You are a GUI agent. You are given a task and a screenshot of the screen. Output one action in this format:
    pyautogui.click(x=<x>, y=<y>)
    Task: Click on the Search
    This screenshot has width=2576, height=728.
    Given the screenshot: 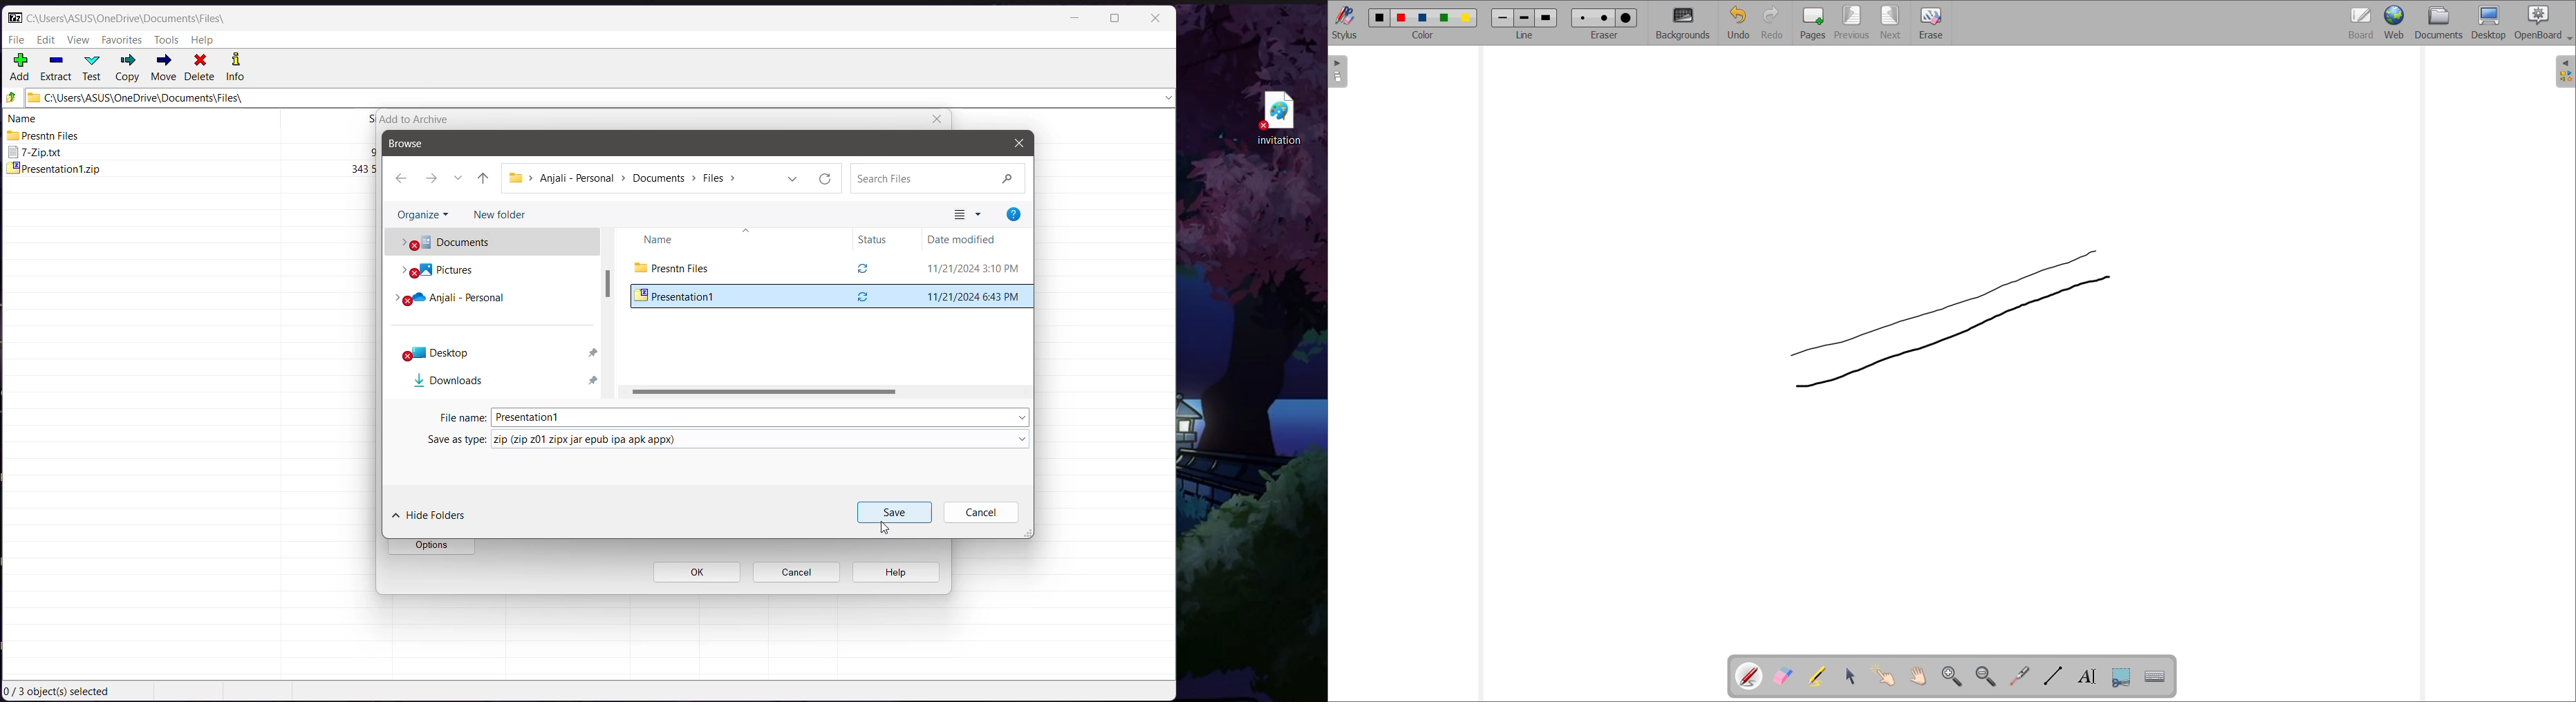 What is the action you would take?
    pyautogui.click(x=937, y=178)
    